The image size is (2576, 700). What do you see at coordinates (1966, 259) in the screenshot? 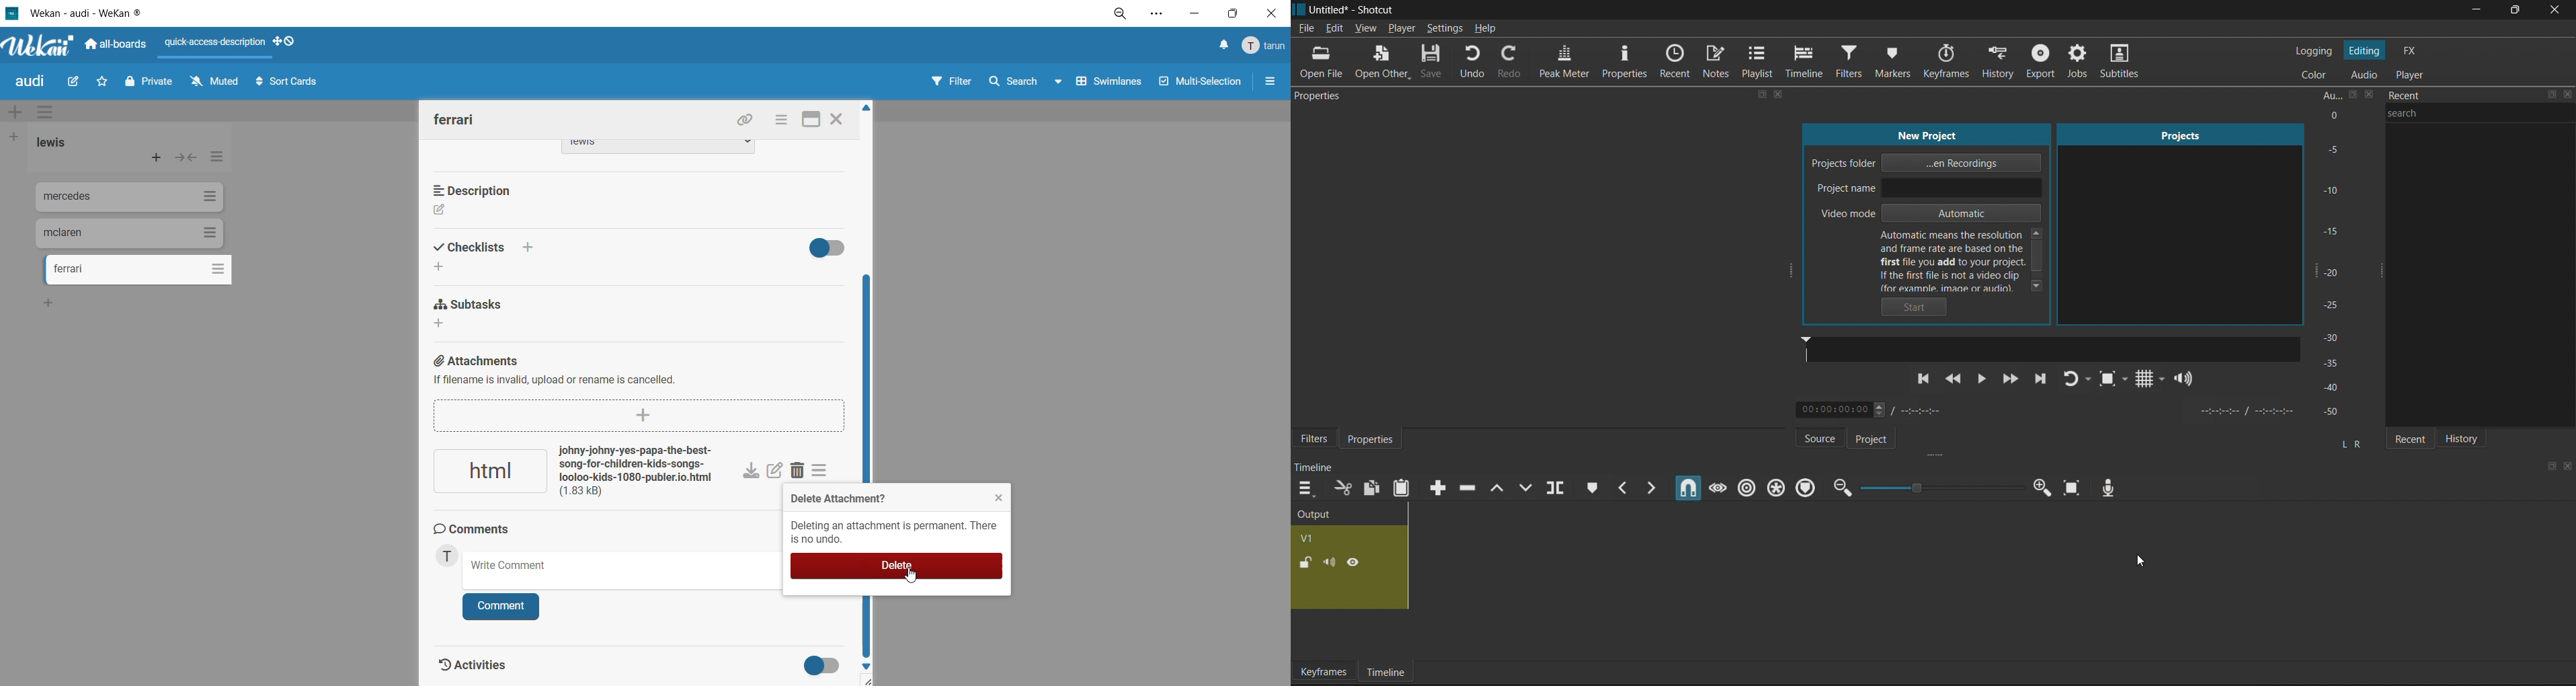
I see `help text` at bounding box center [1966, 259].